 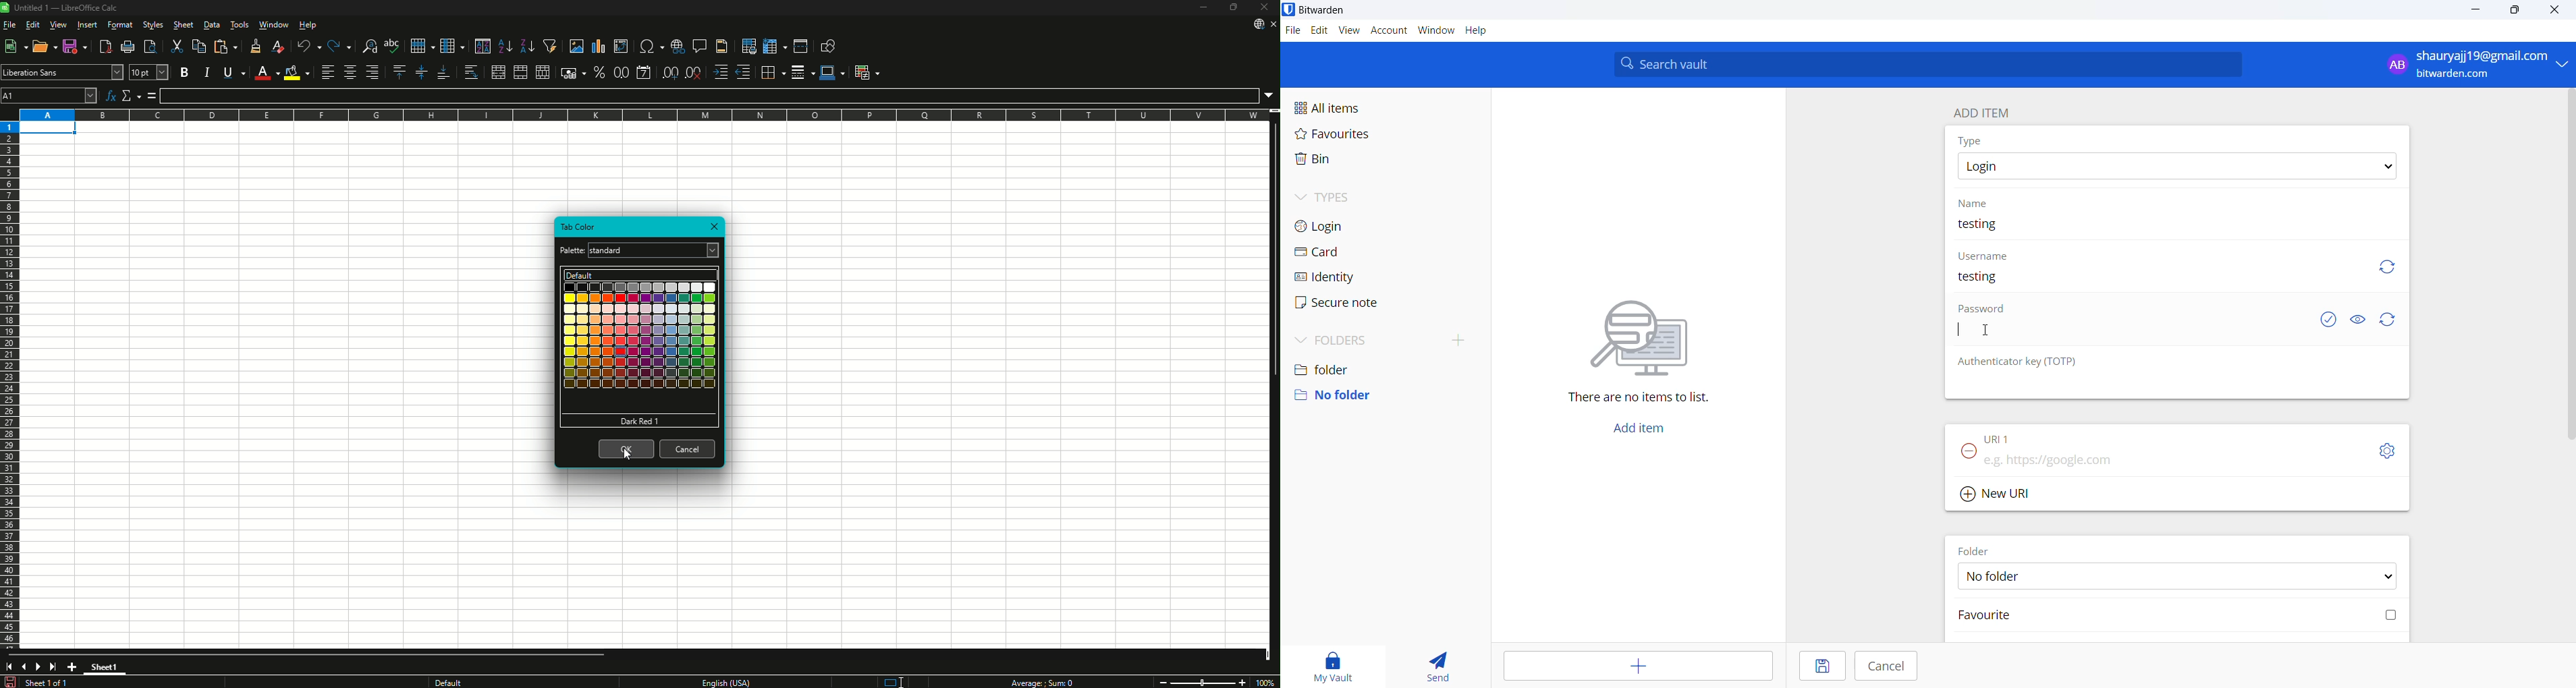 I want to click on Help, so click(x=308, y=24).